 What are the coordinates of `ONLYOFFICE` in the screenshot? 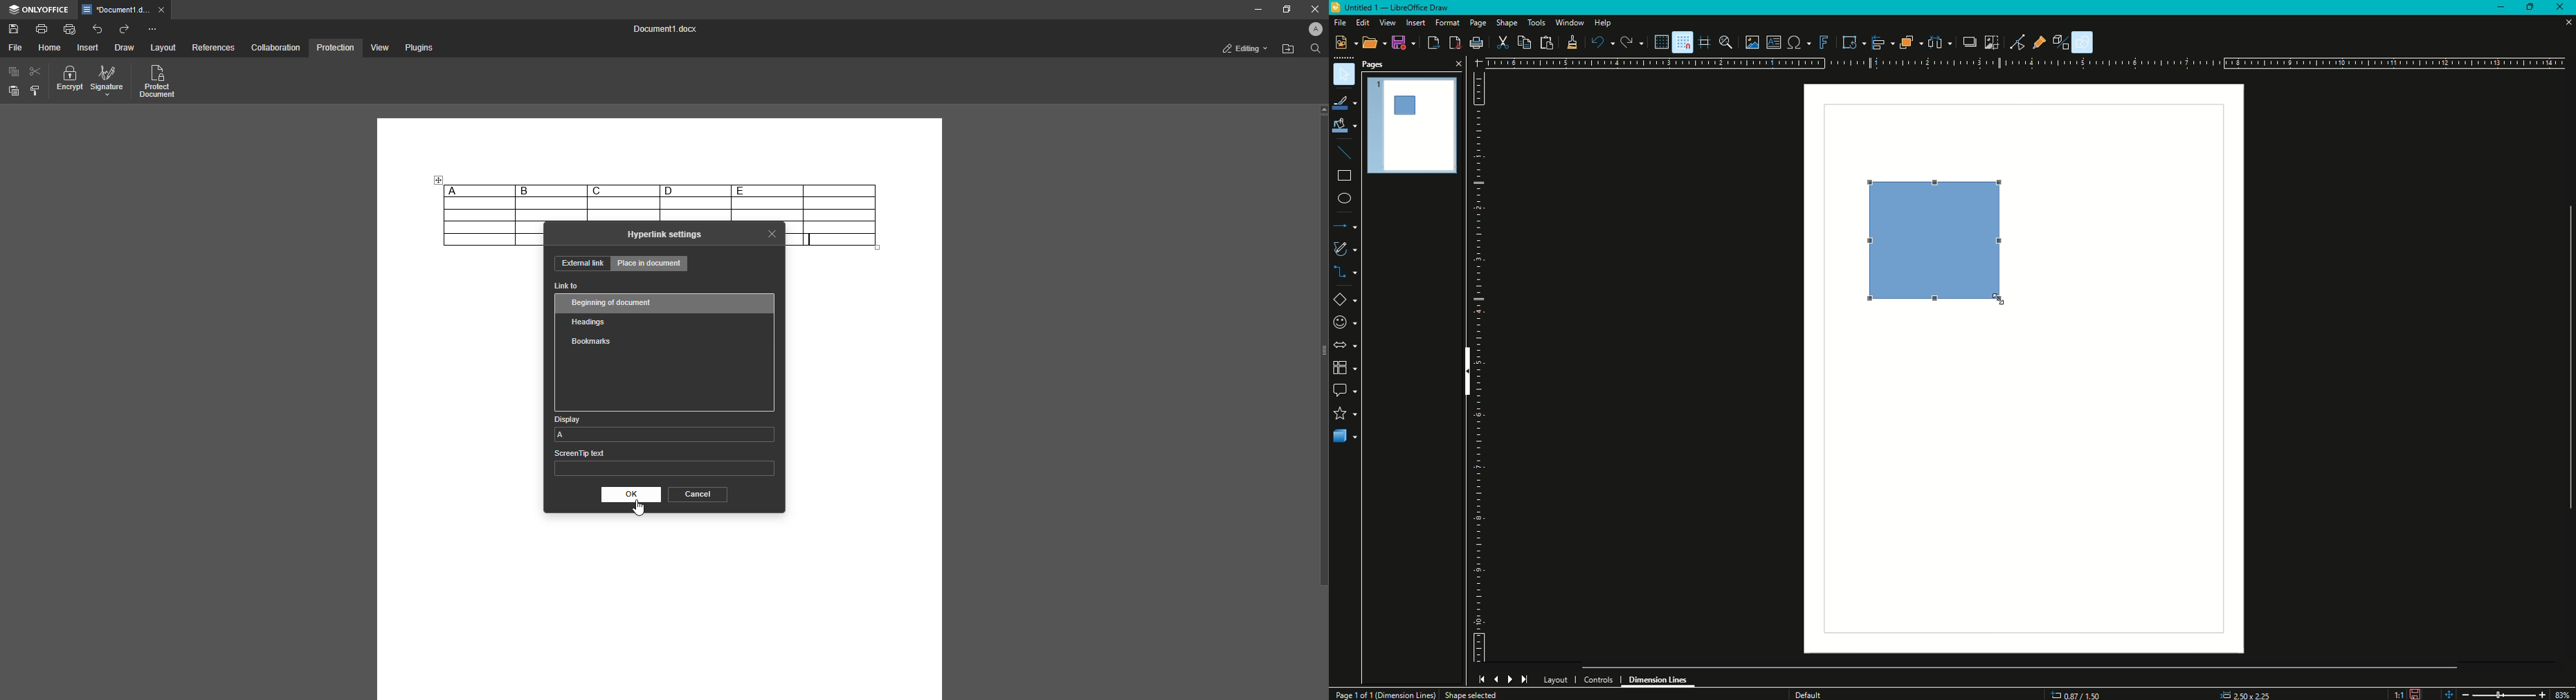 It's located at (39, 10).